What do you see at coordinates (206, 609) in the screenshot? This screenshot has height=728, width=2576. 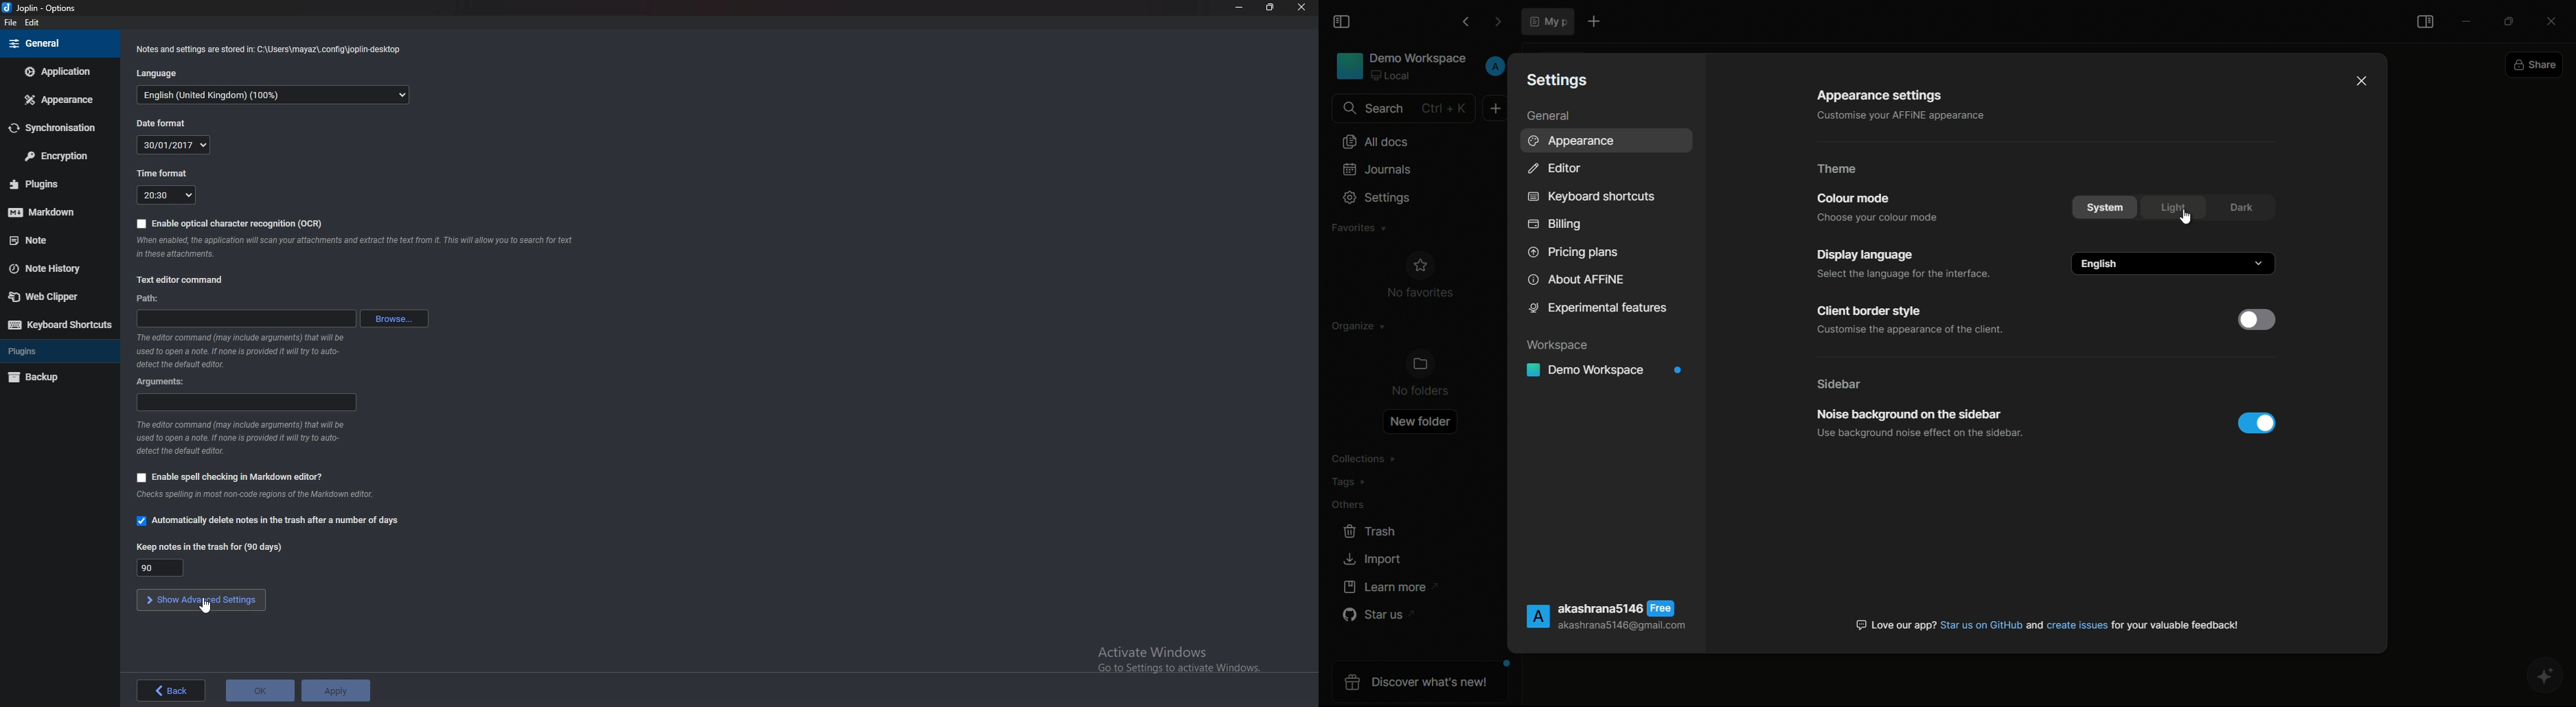 I see `cursor` at bounding box center [206, 609].